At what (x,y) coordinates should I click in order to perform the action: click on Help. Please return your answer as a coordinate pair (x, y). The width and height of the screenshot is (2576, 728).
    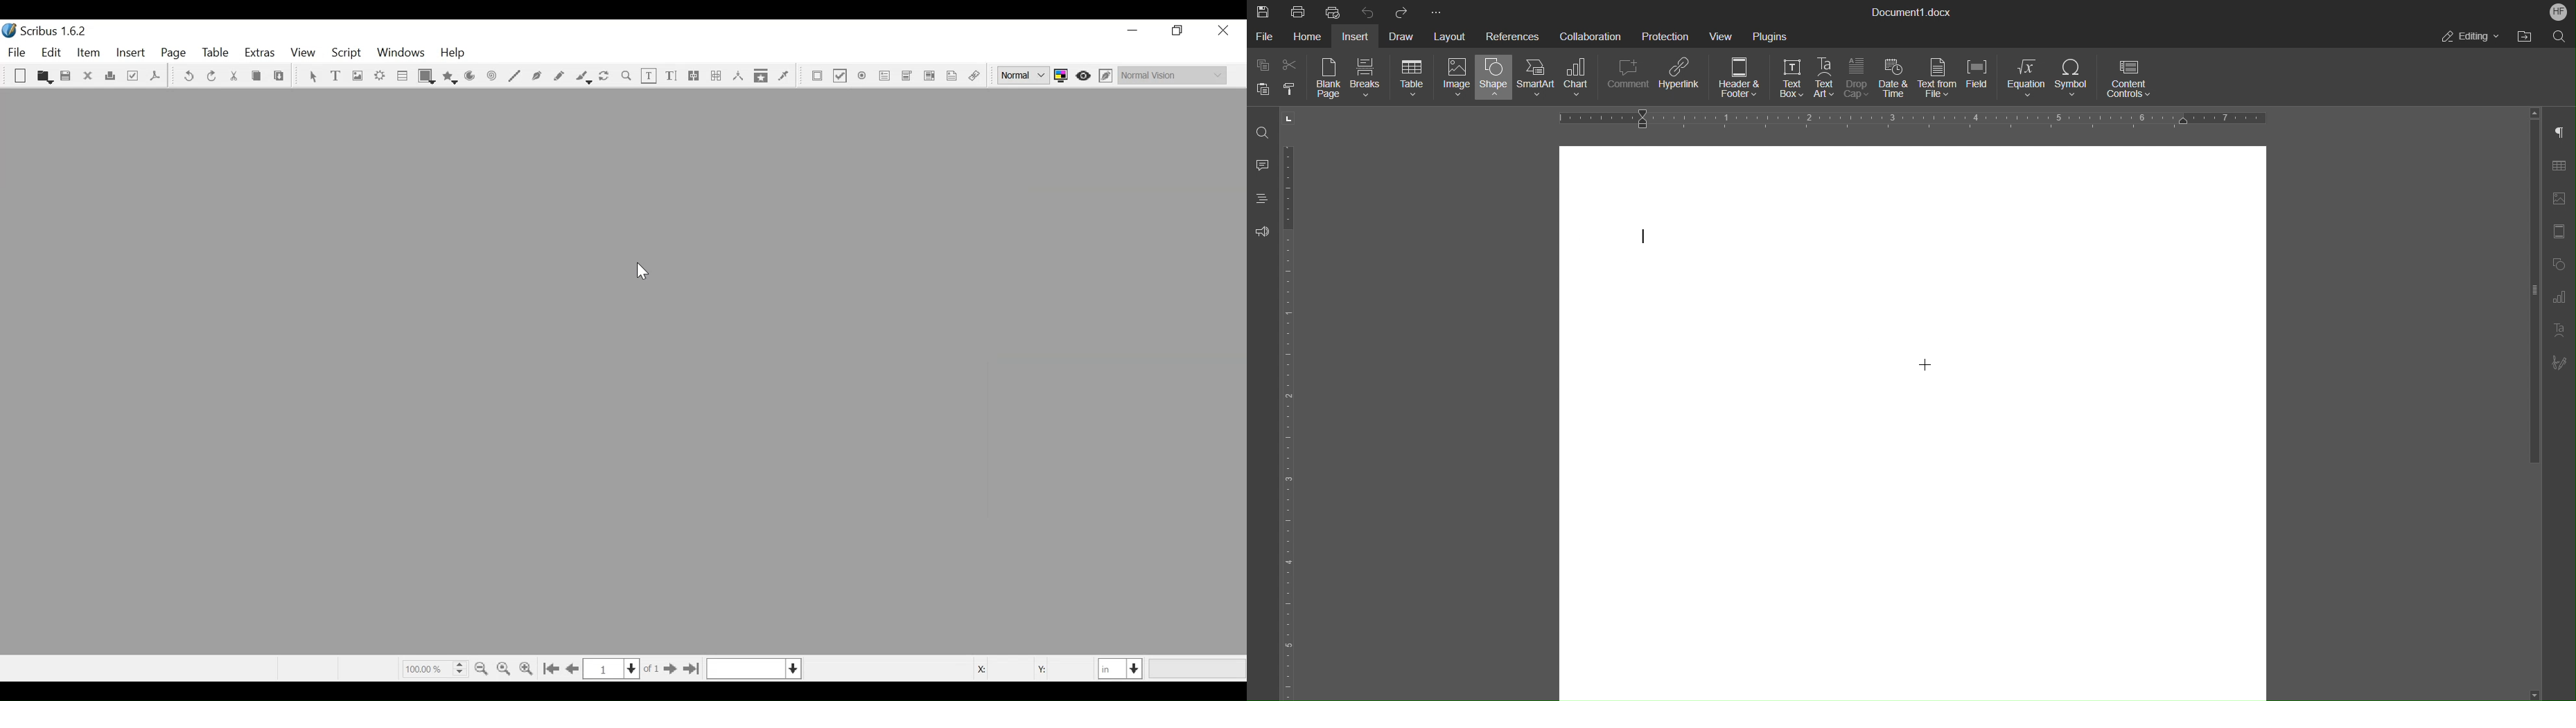
    Looking at the image, I should click on (453, 54).